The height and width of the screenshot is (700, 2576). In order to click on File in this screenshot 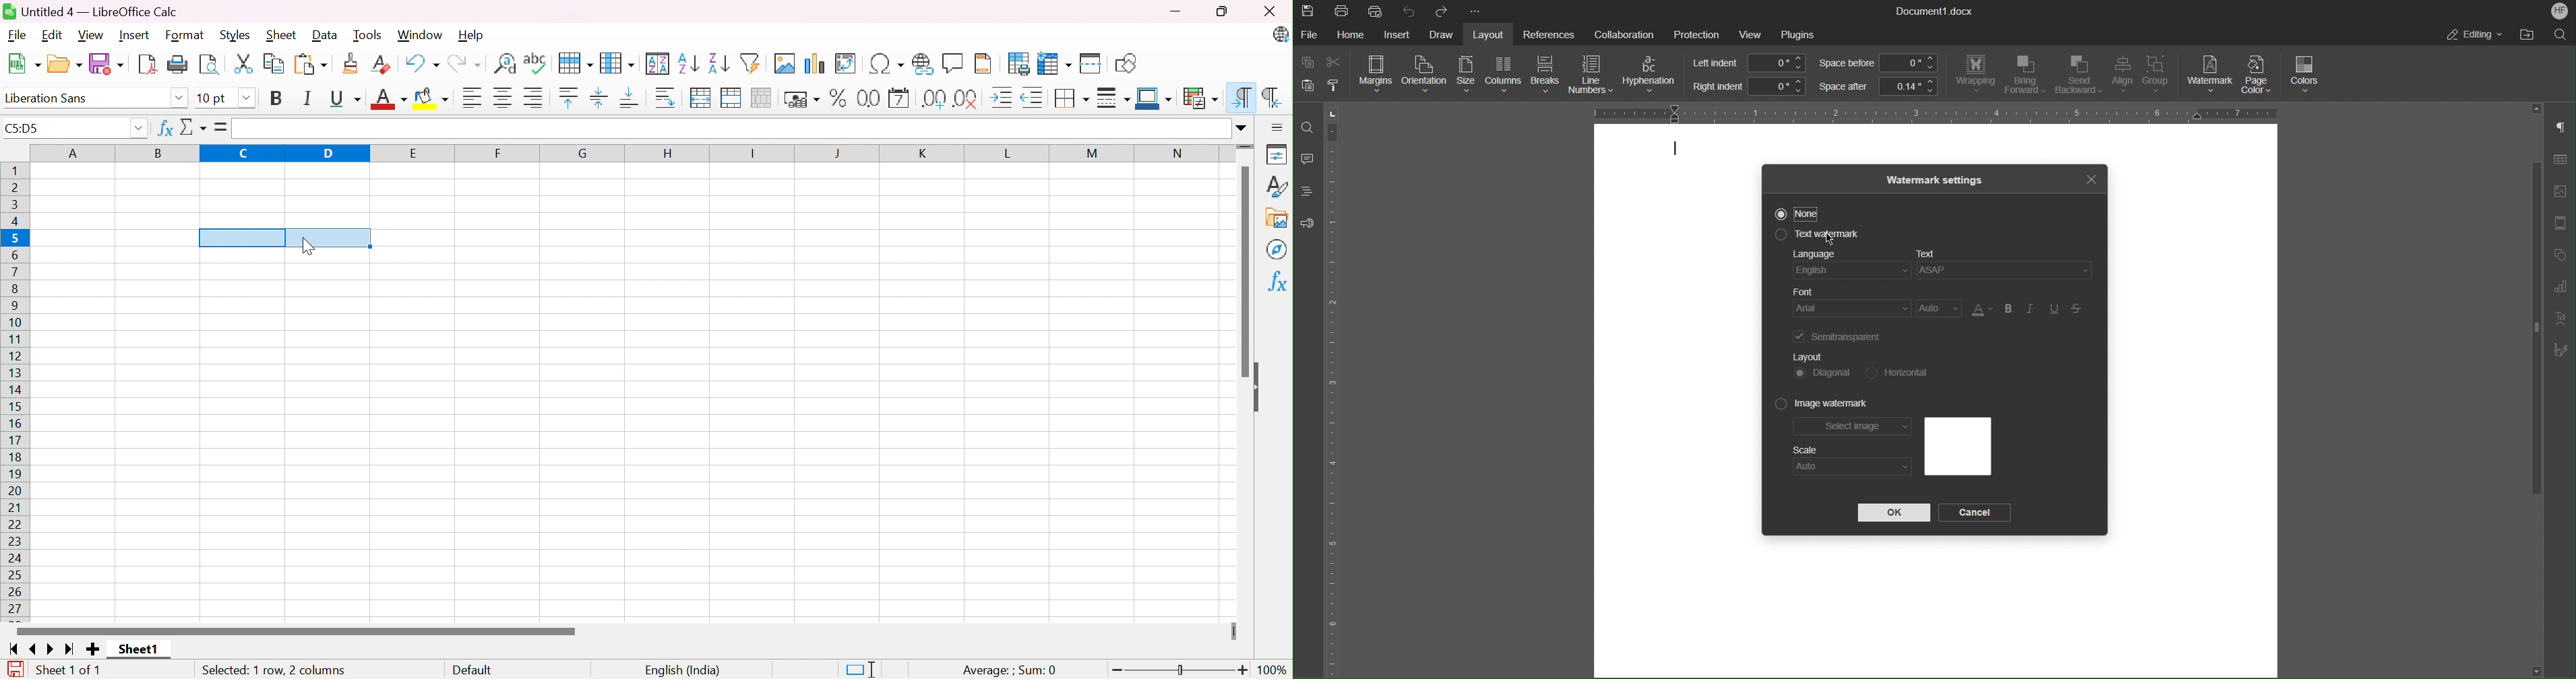, I will do `click(16, 36)`.